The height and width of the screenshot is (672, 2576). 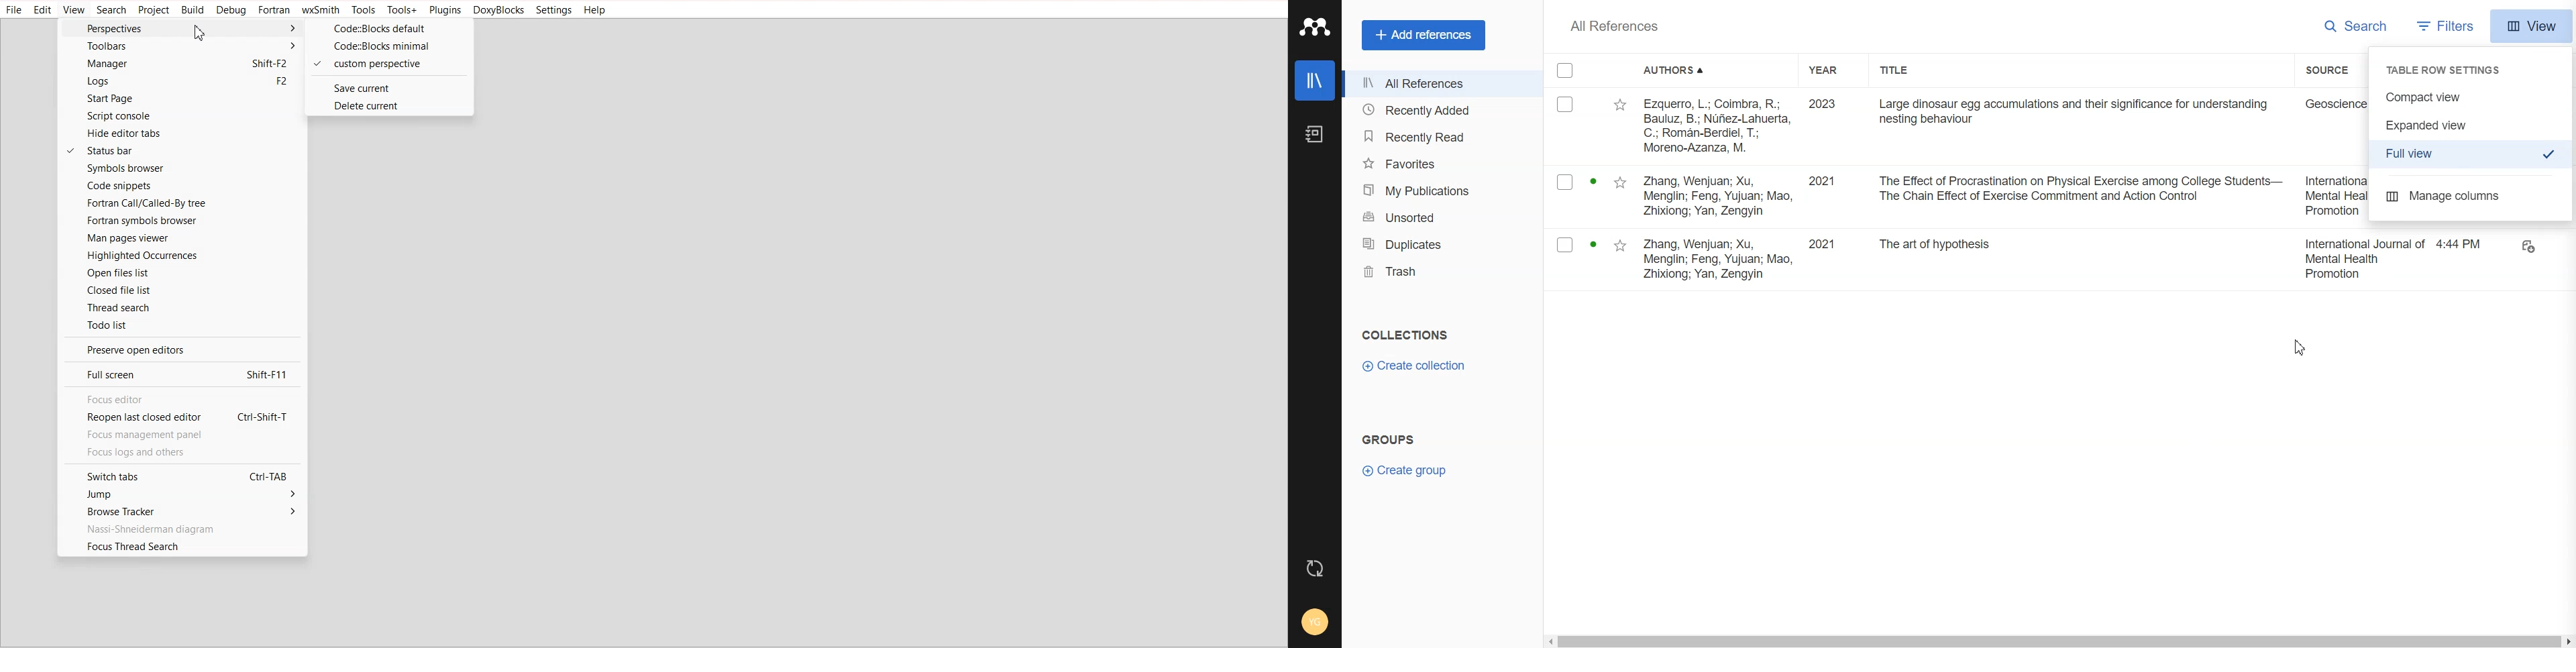 What do you see at coordinates (2531, 26) in the screenshot?
I see `View` at bounding box center [2531, 26].